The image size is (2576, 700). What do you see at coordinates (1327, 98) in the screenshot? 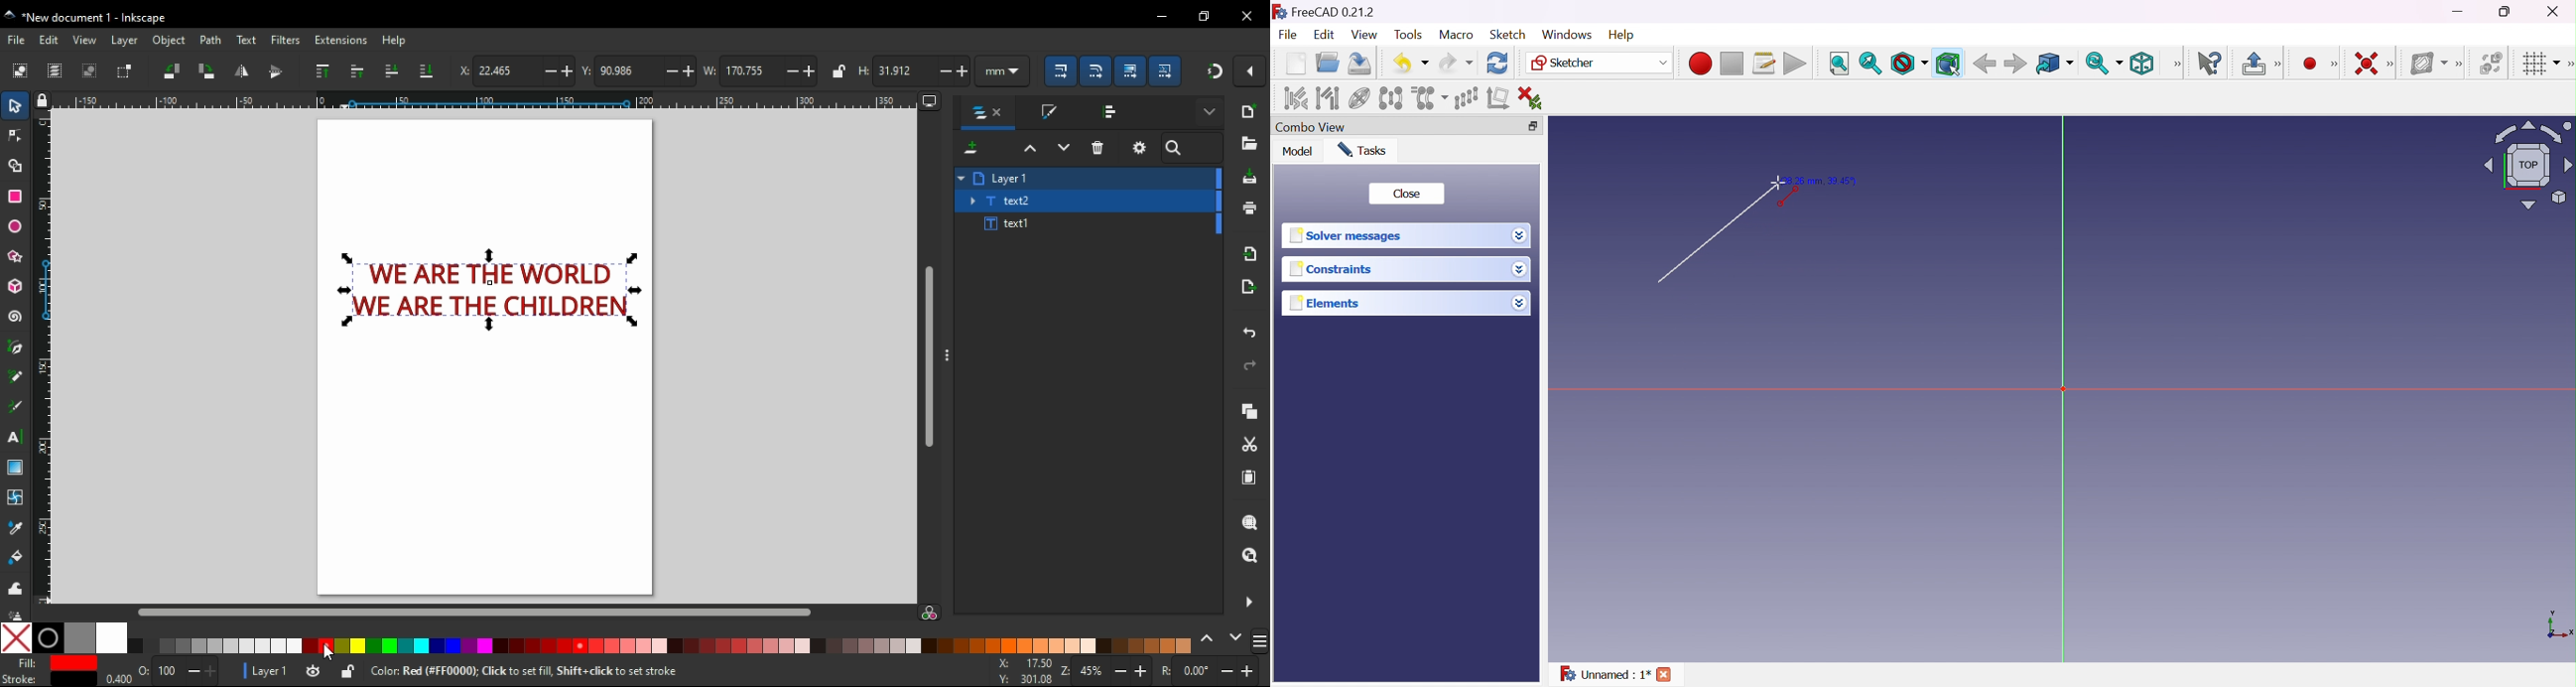
I see `Select associated geometry` at bounding box center [1327, 98].